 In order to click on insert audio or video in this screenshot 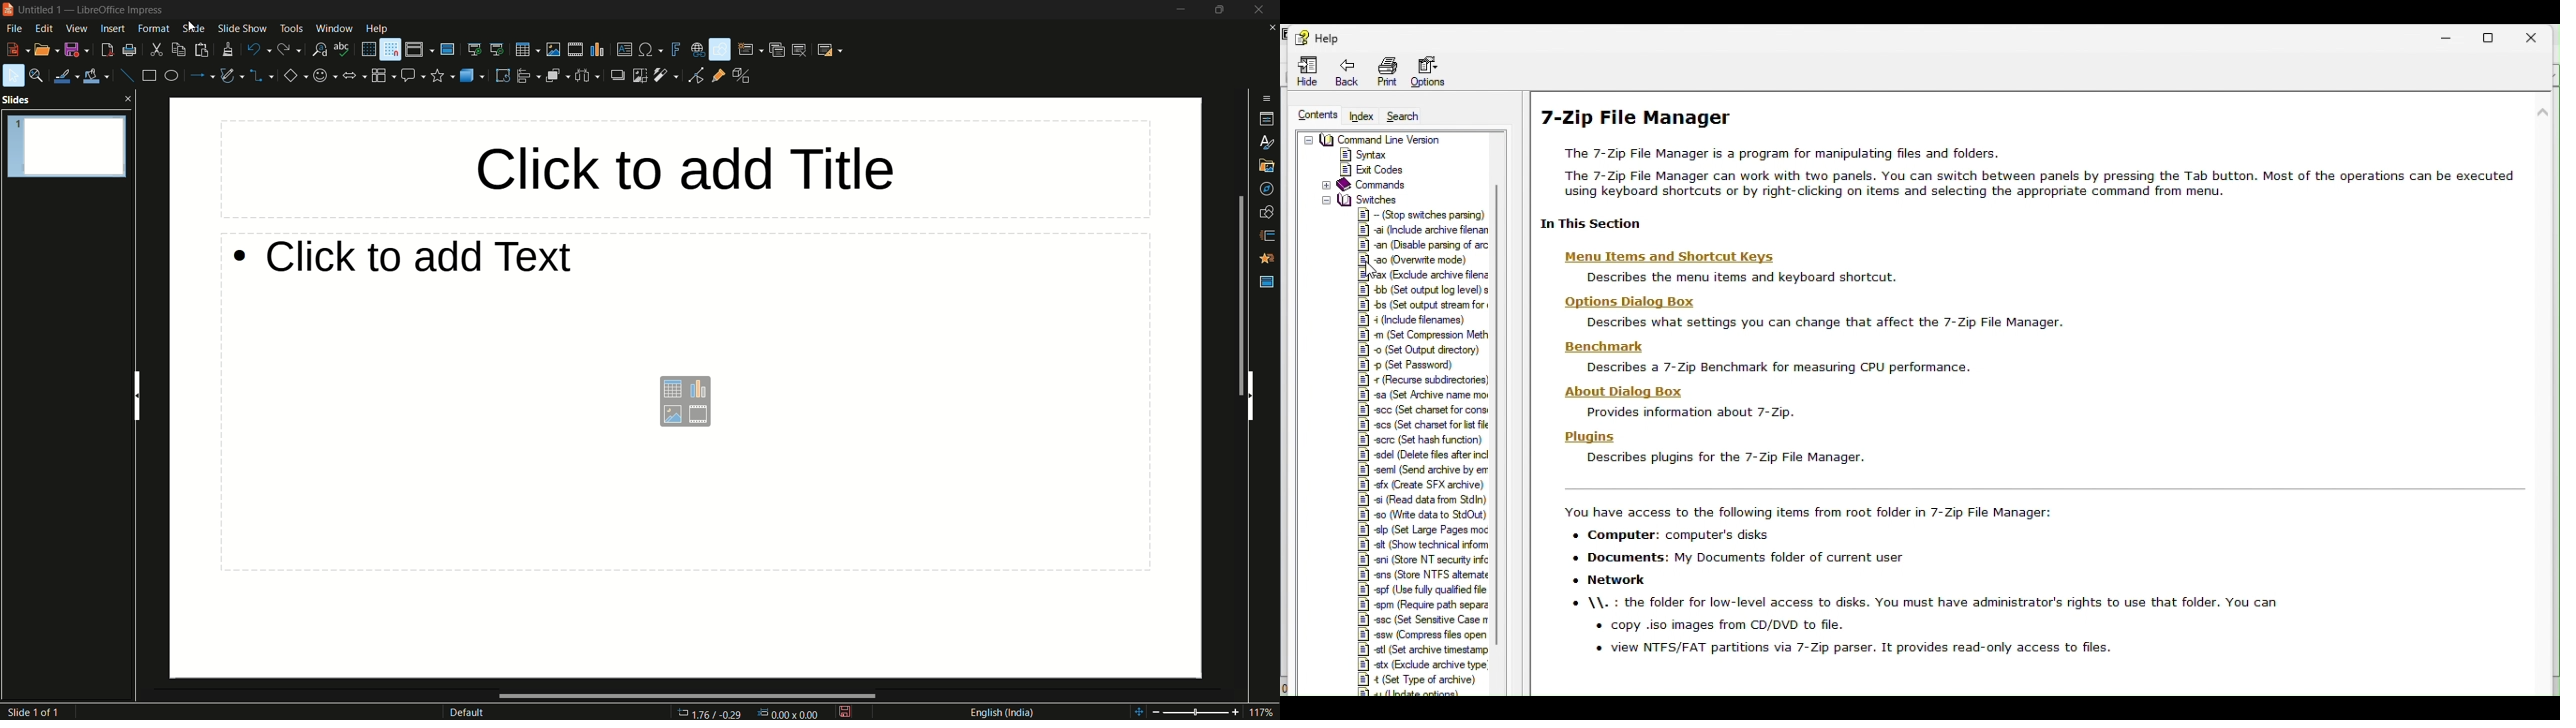, I will do `click(575, 49)`.